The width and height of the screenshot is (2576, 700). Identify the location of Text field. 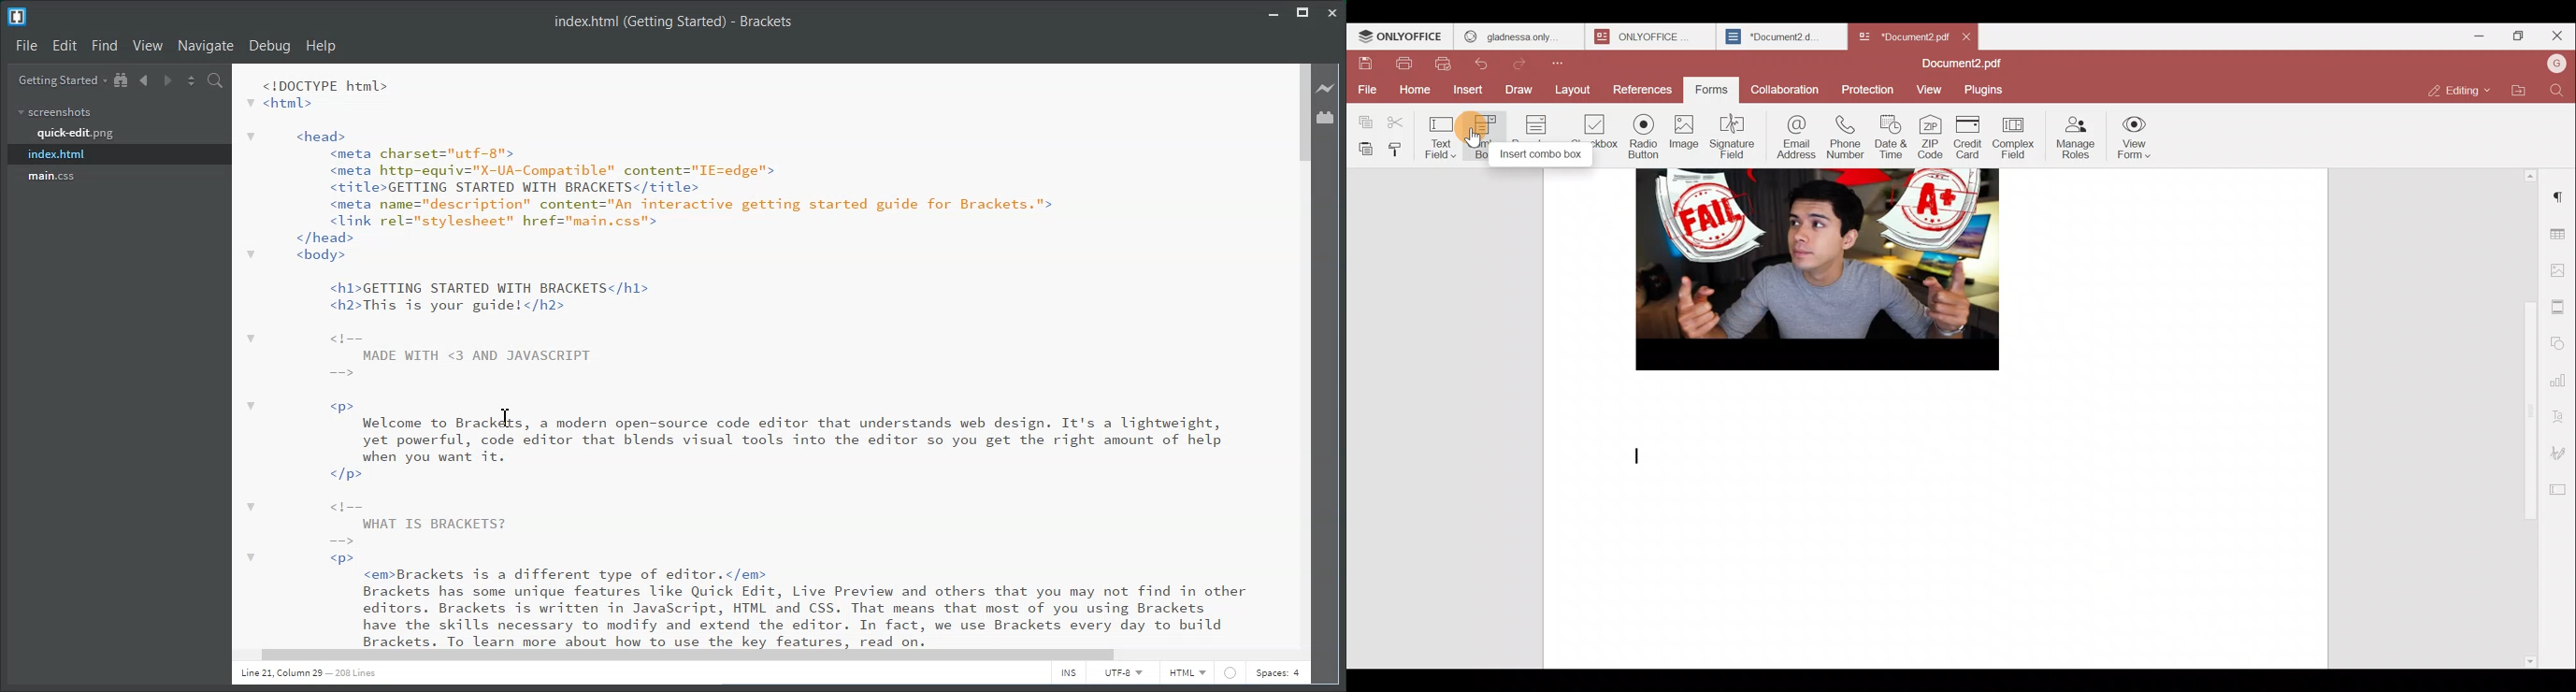
(1445, 139).